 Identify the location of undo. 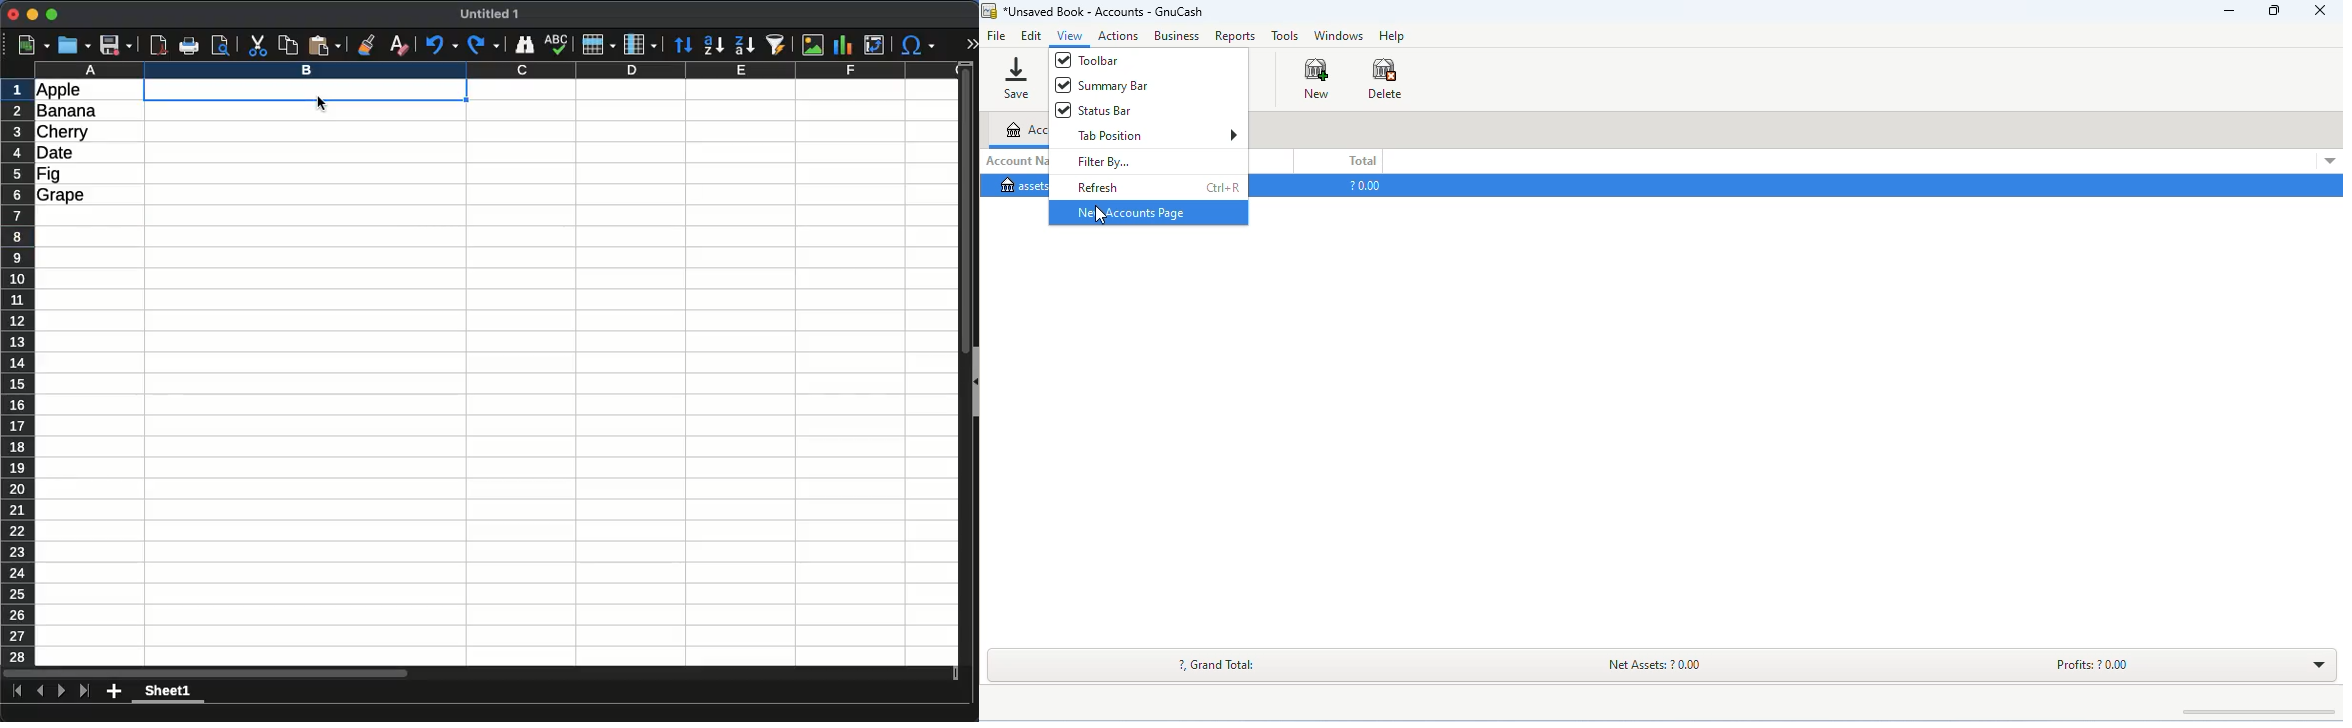
(442, 45).